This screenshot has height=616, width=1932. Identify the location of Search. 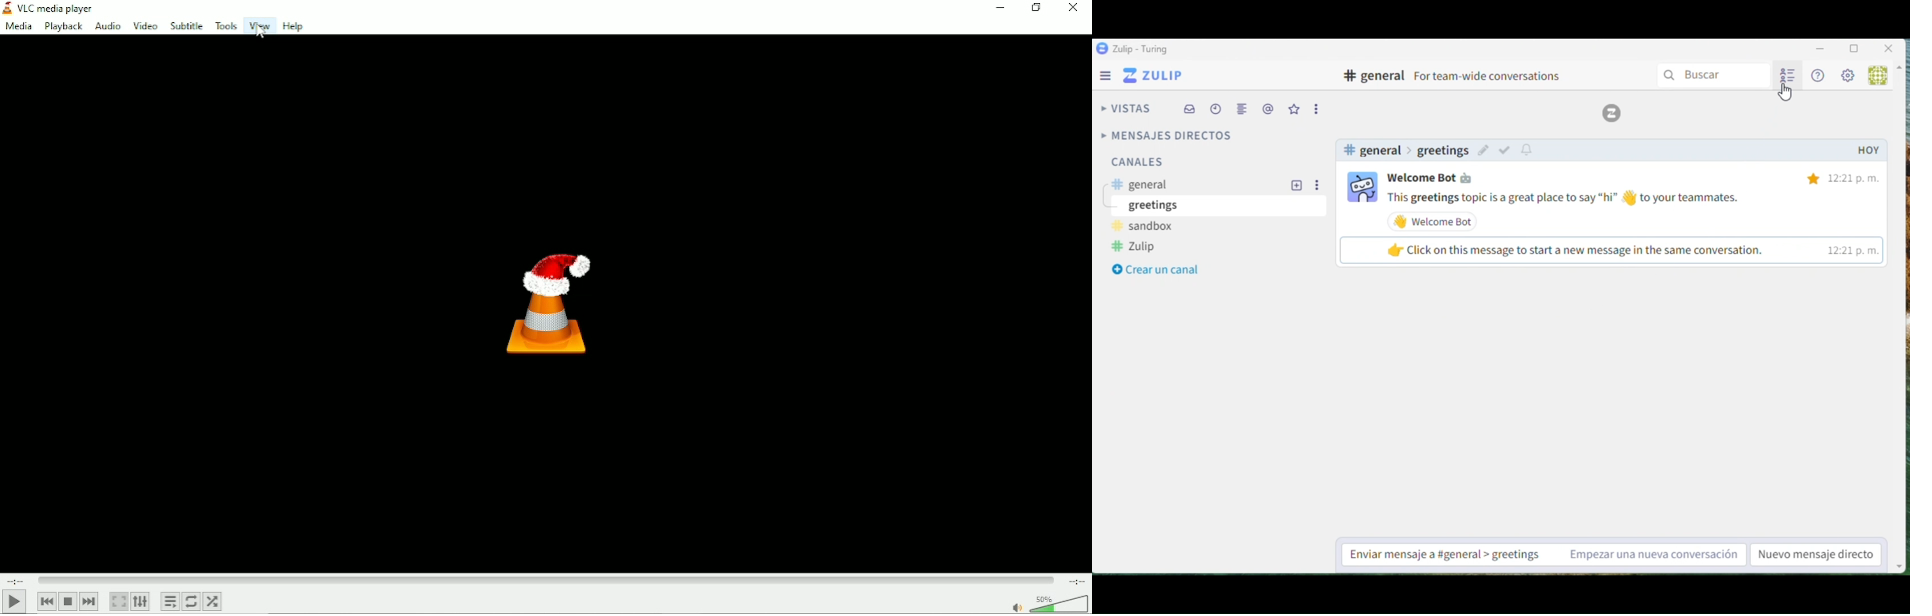
(1716, 76).